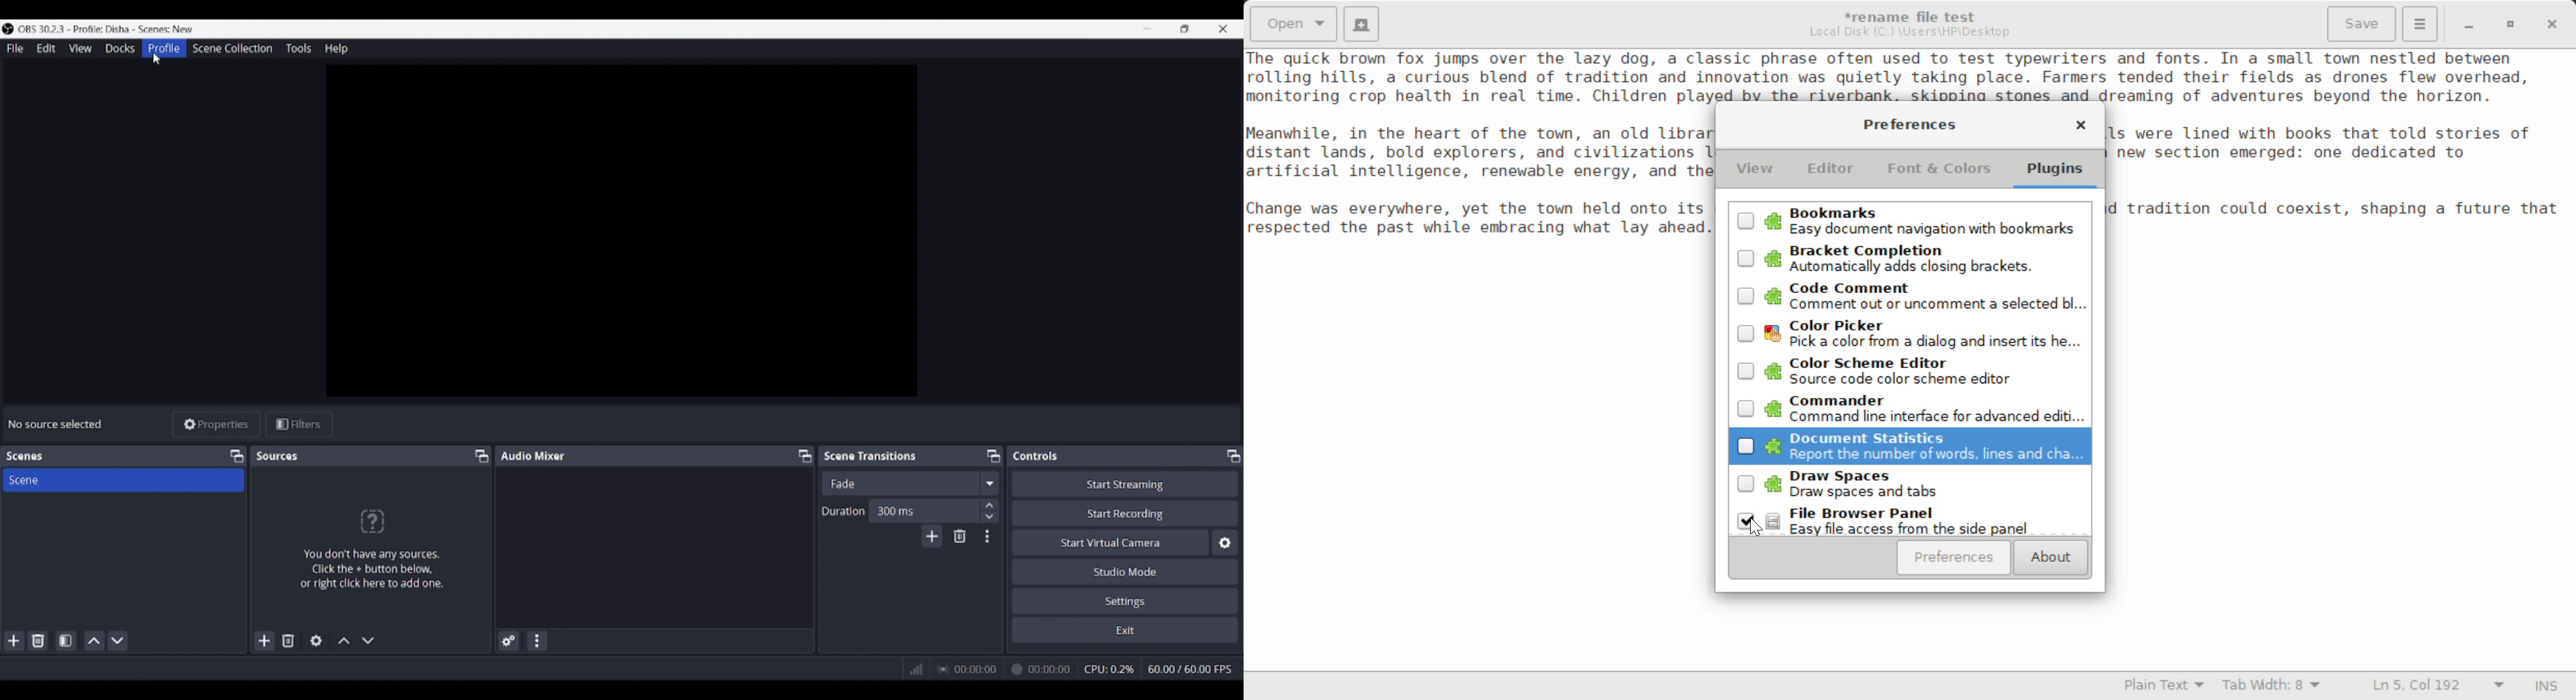 Image resolution: width=2576 pixels, height=700 pixels. Describe the element at coordinates (1125, 571) in the screenshot. I see `Studio mode` at that location.